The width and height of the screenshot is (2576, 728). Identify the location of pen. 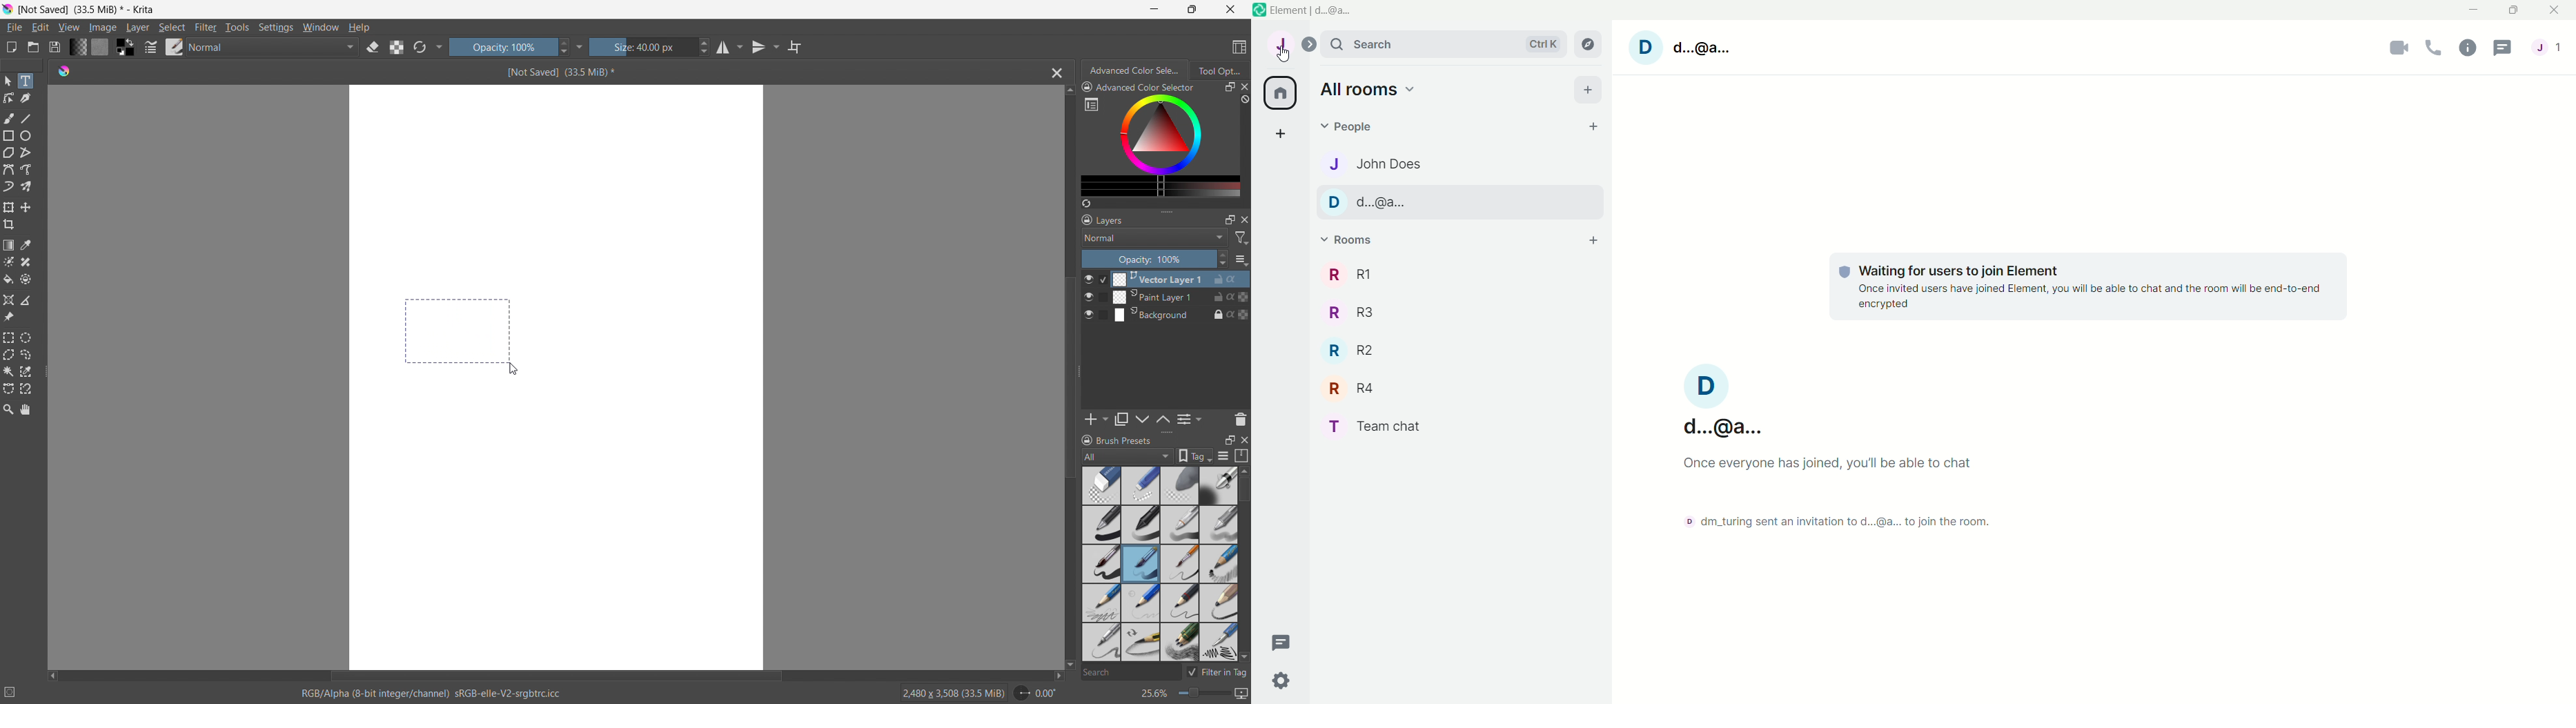
(1141, 525).